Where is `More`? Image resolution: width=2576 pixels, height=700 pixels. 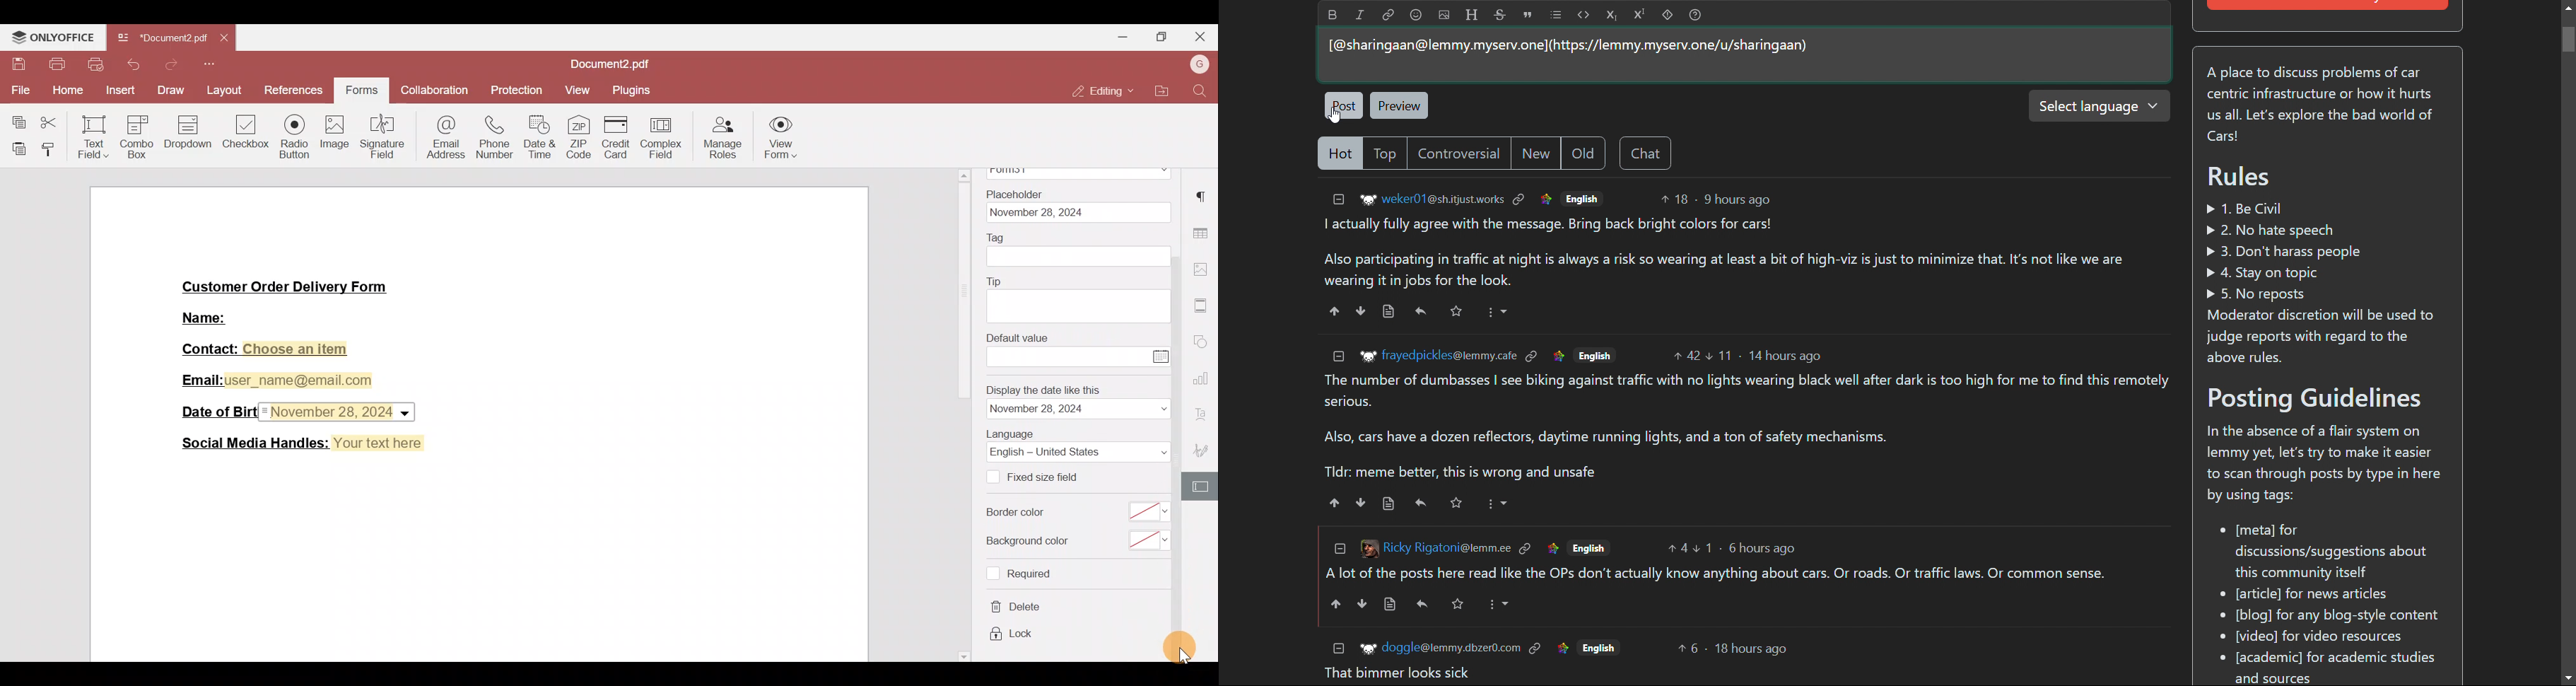 More is located at coordinates (1499, 605).